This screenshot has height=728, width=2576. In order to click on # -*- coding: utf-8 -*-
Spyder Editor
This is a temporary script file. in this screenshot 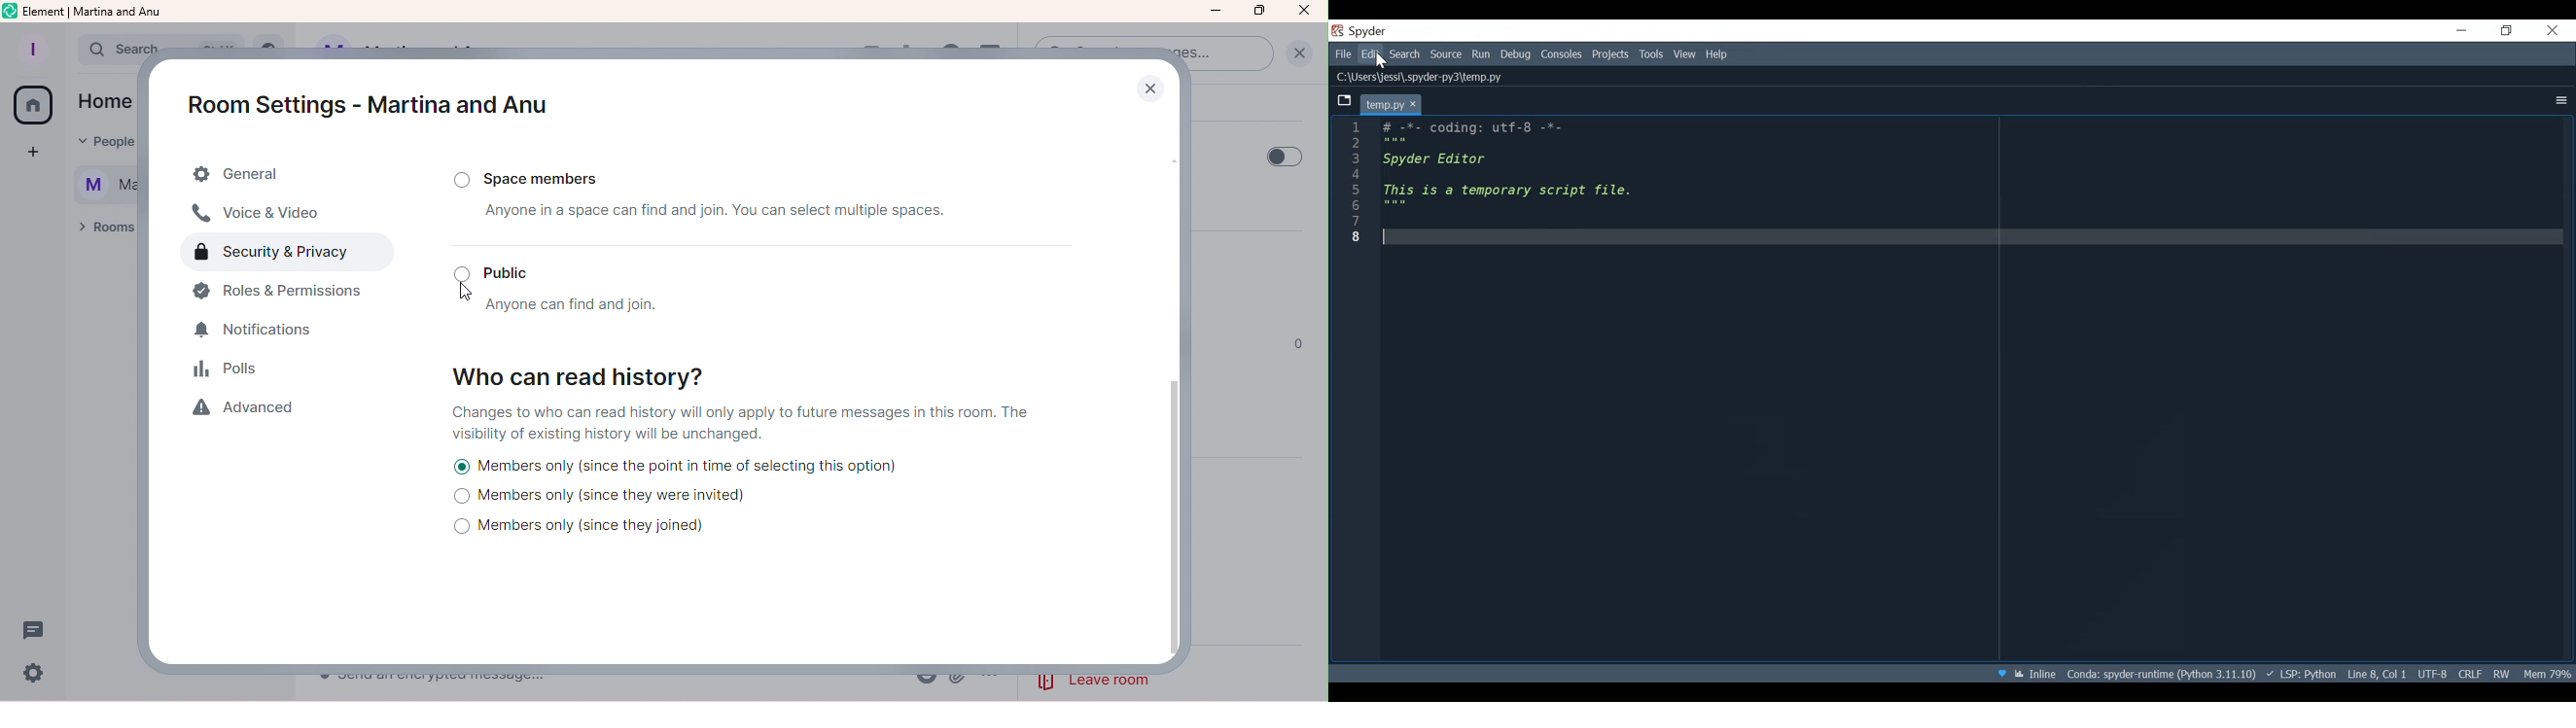, I will do `click(1515, 174)`.